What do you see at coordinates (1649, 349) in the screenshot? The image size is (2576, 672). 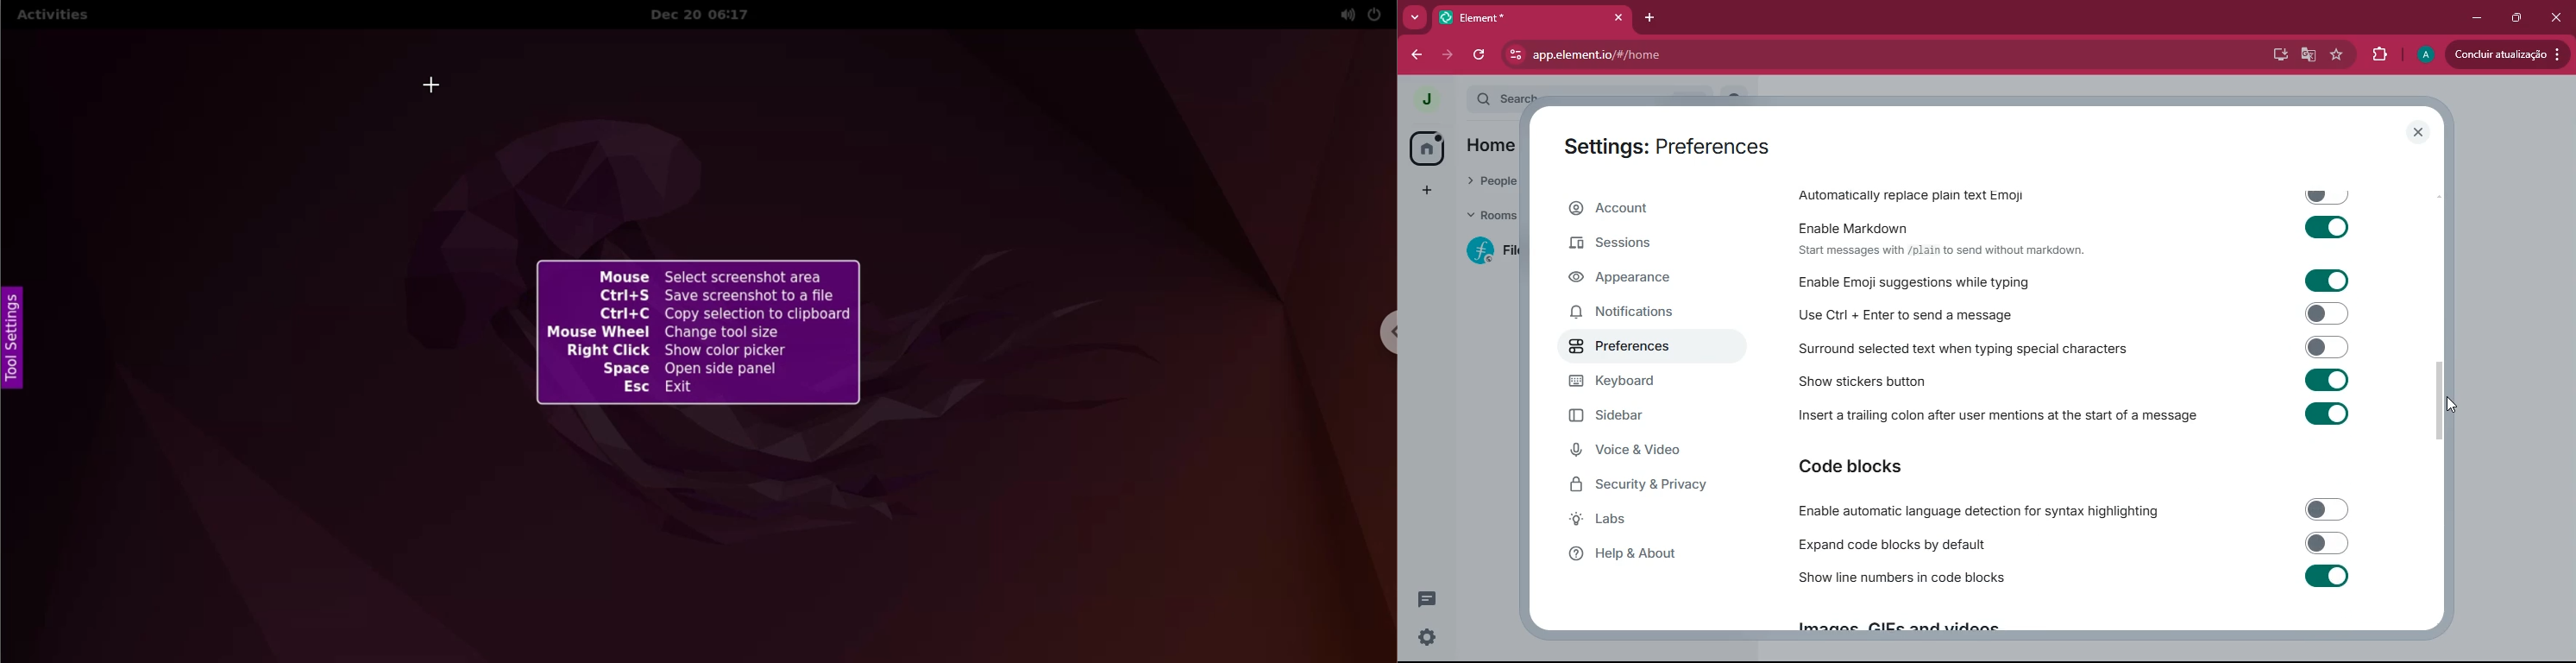 I see `preferences` at bounding box center [1649, 349].